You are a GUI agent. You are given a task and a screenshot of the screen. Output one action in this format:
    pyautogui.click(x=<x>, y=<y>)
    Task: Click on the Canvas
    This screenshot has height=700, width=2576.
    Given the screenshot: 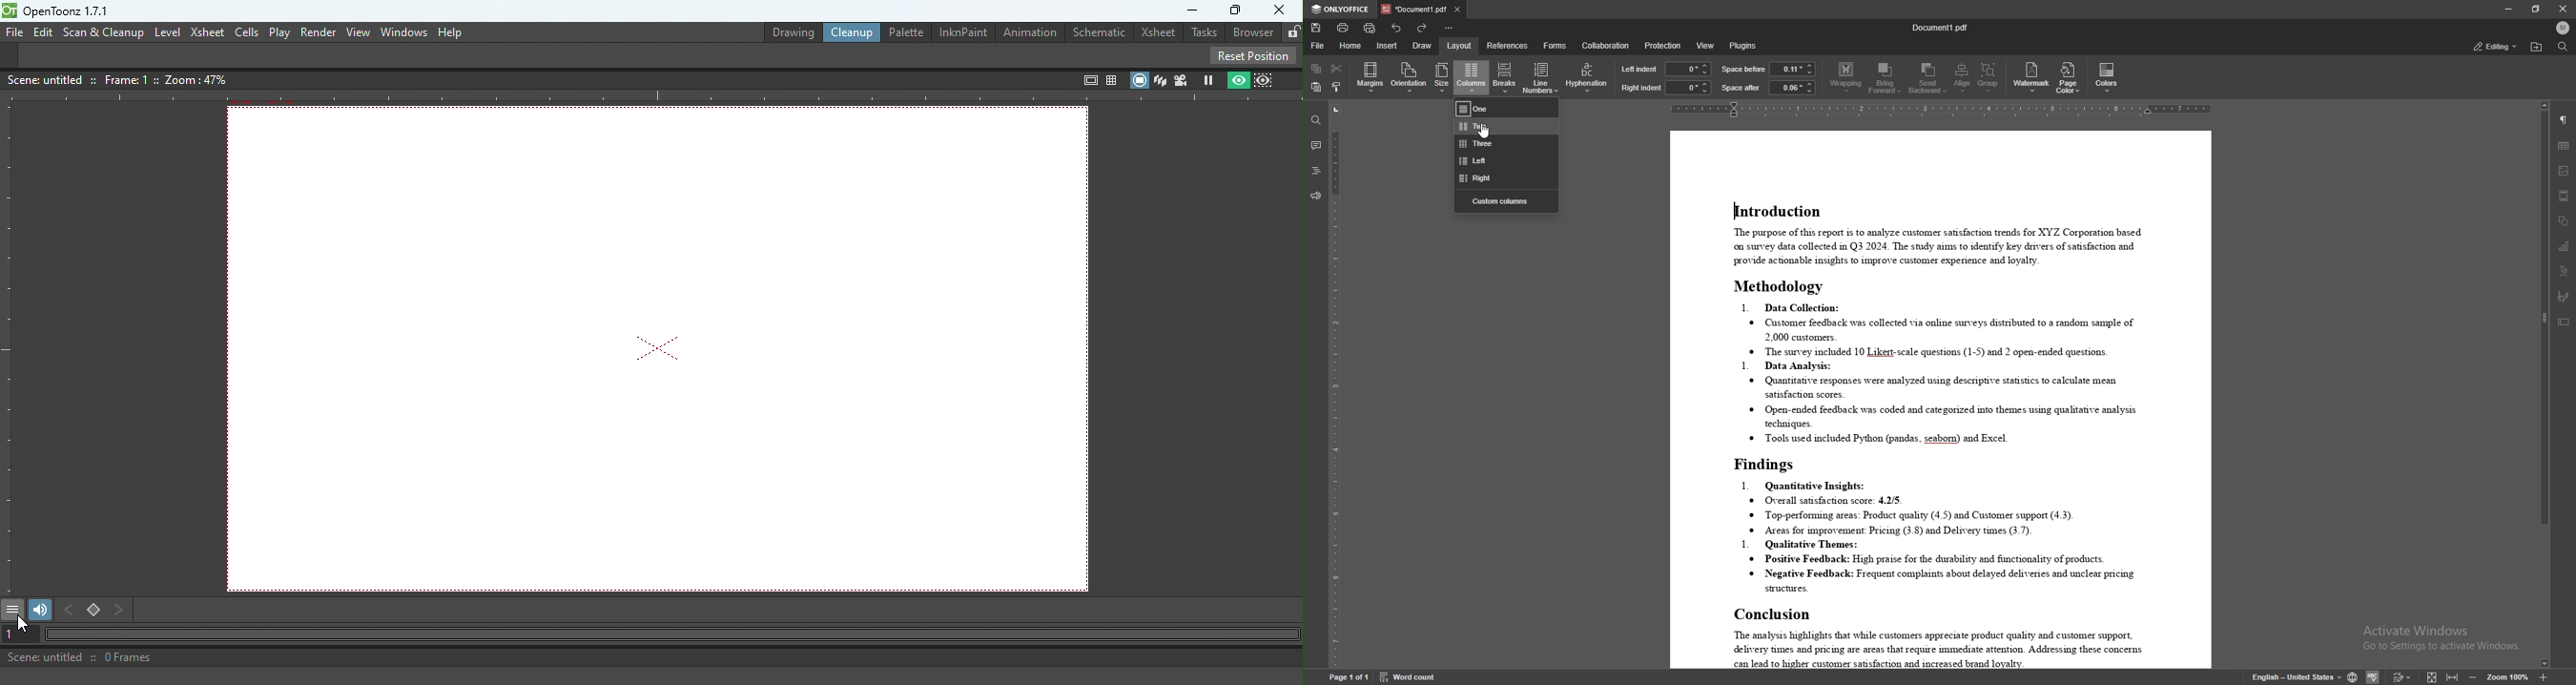 What is the action you would take?
    pyautogui.click(x=664, y=348)
    